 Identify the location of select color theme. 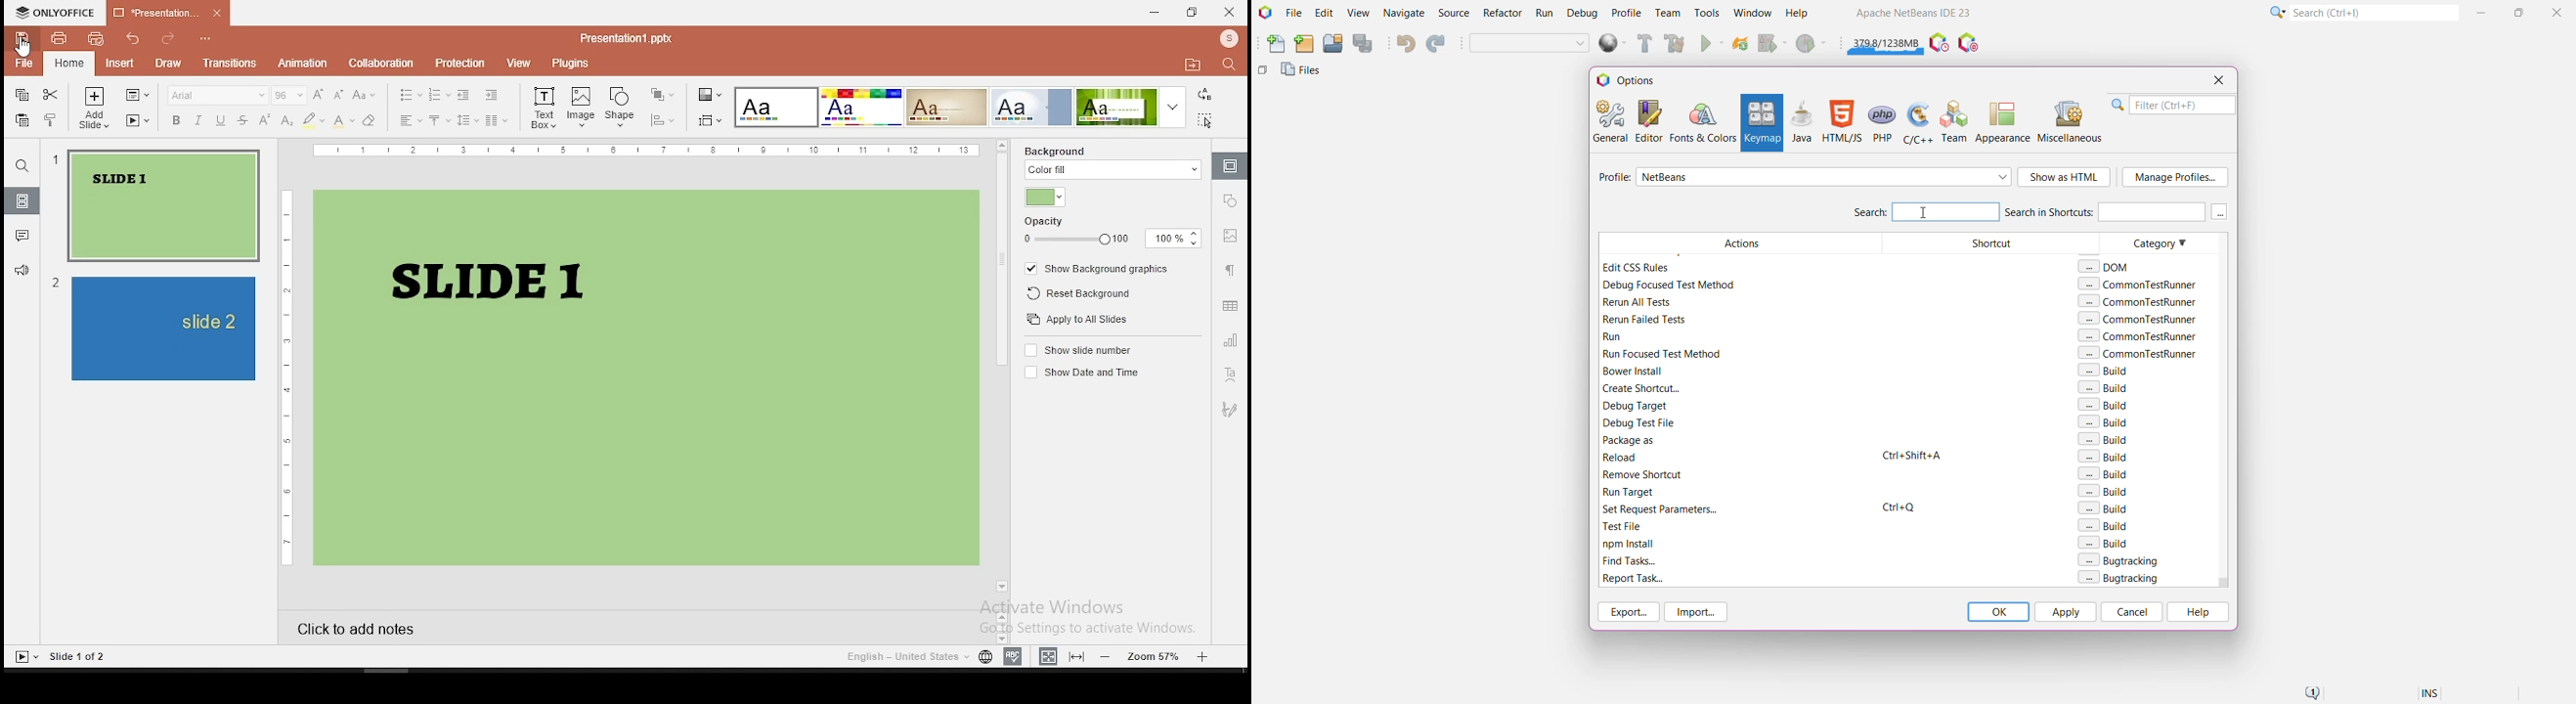
(1116, 107).